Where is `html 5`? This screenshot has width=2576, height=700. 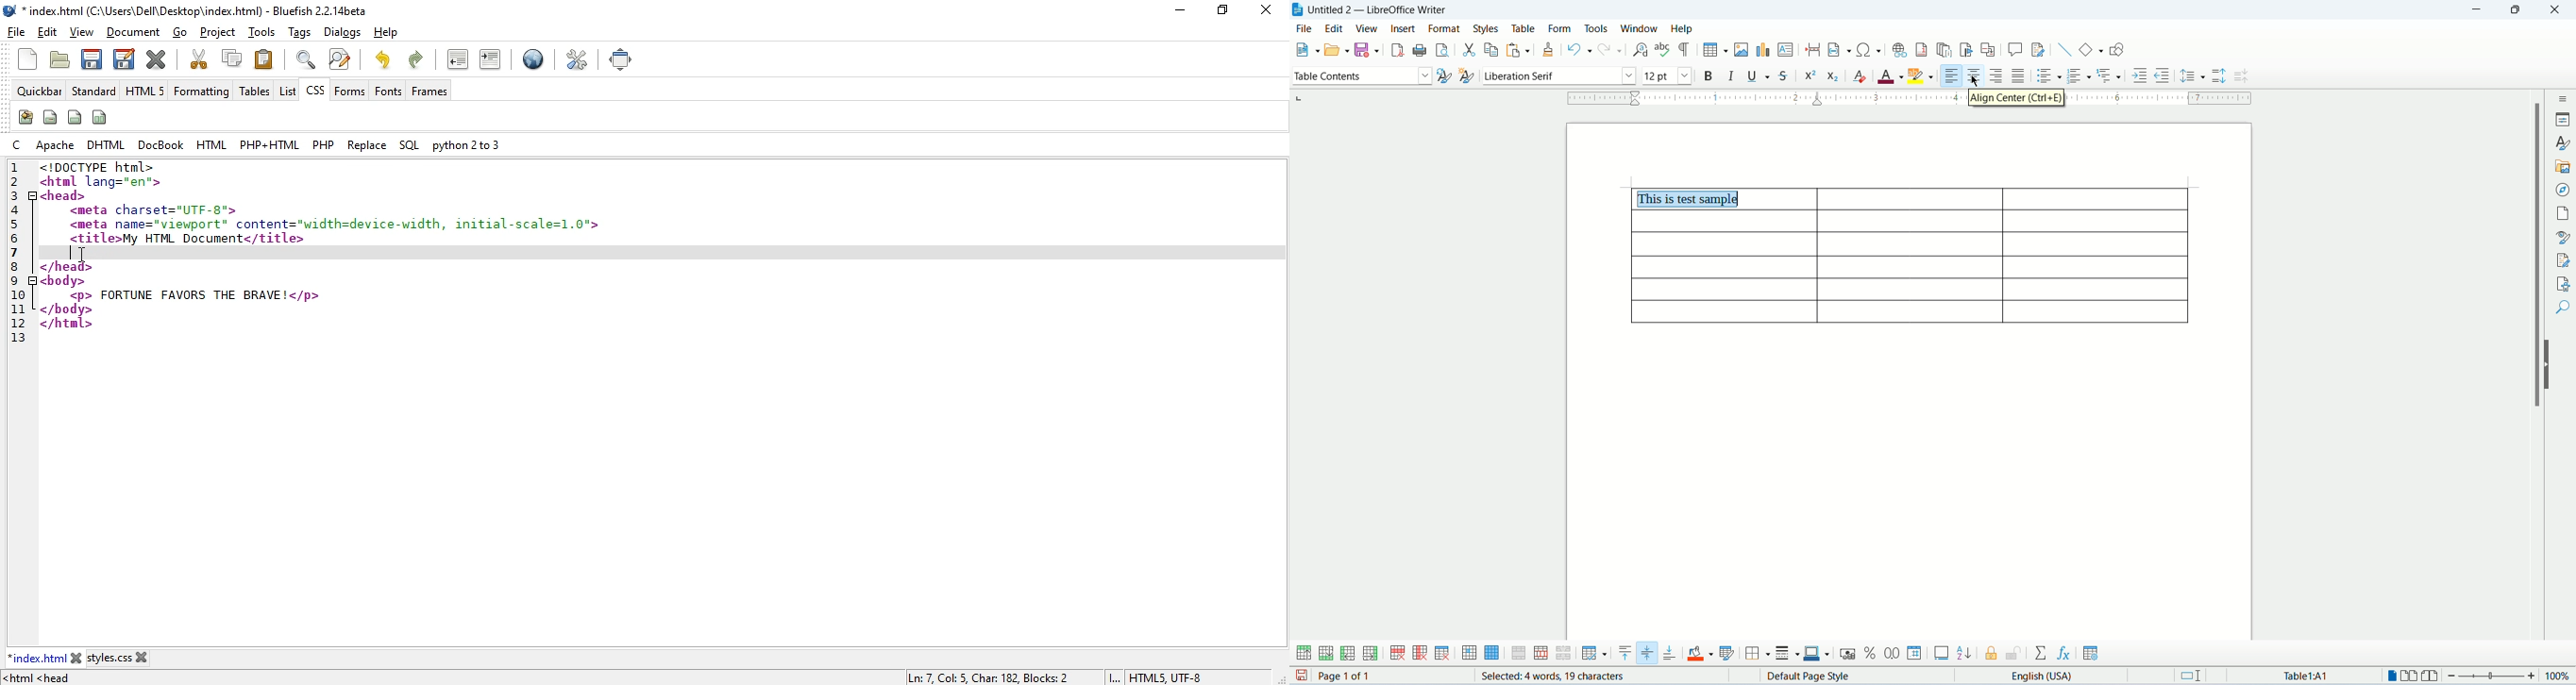 html 5 is located at coordinates (145, 92).